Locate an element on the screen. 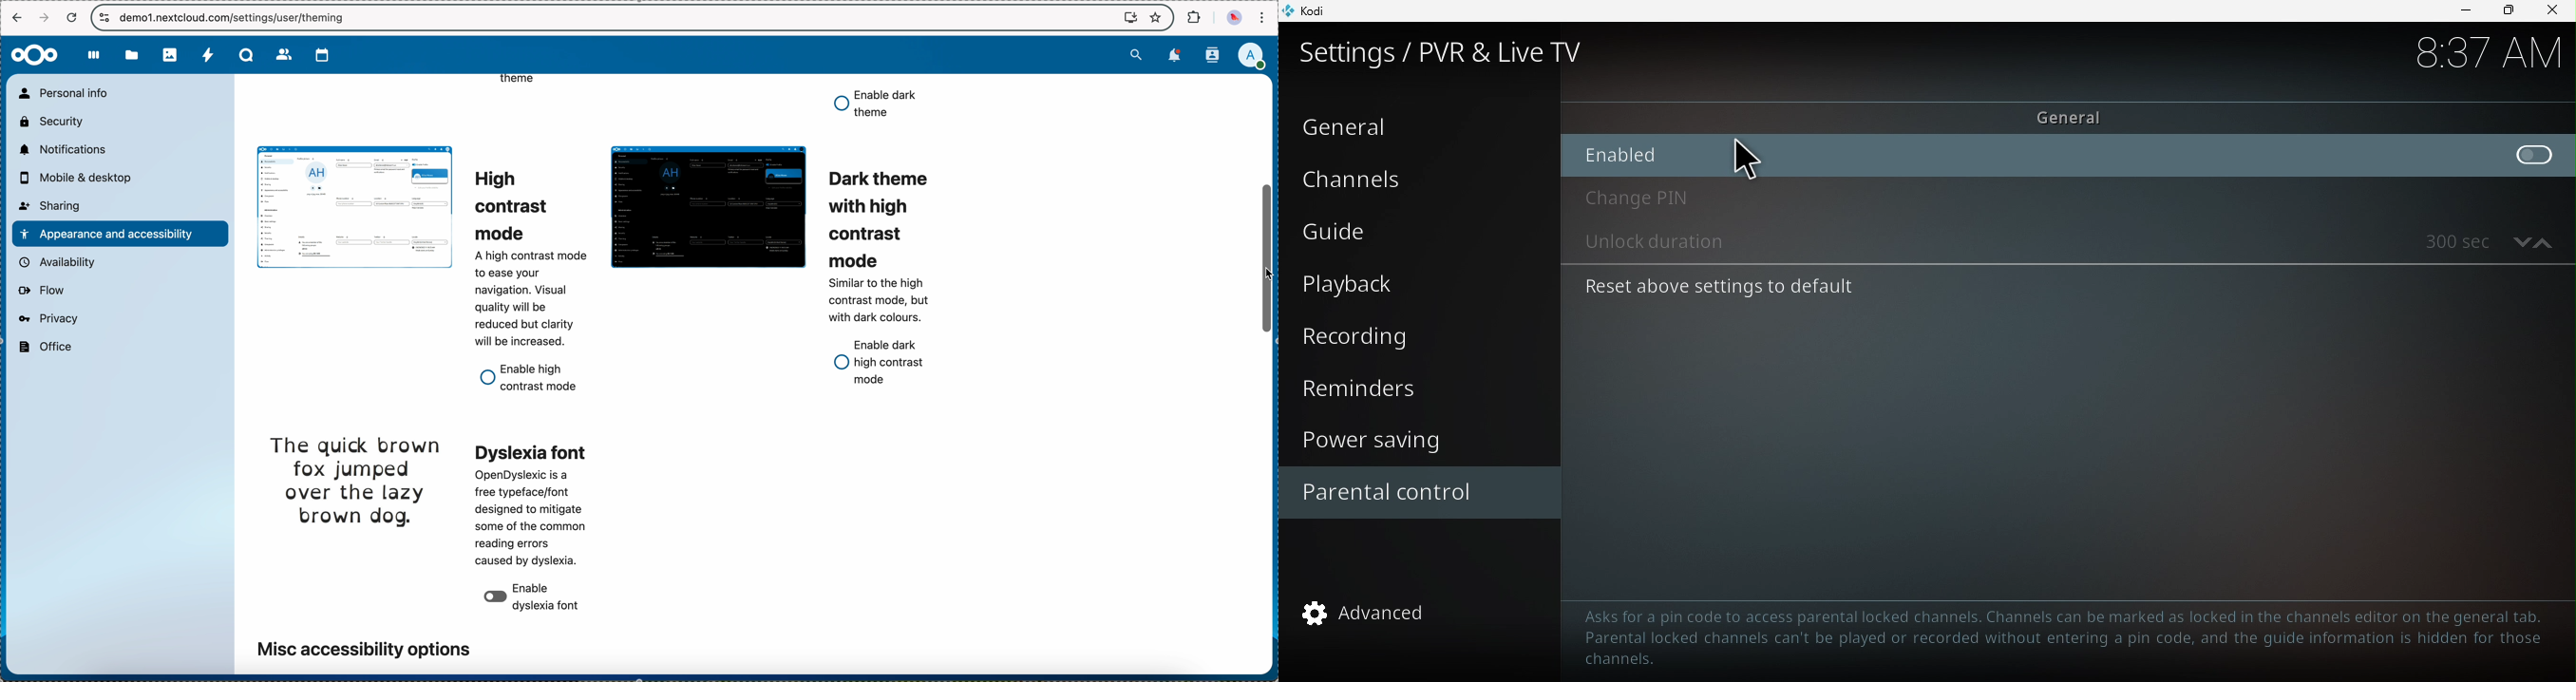 This screenshot has width=2576, height=700. Parental control is located at coordinates (1413, 491).